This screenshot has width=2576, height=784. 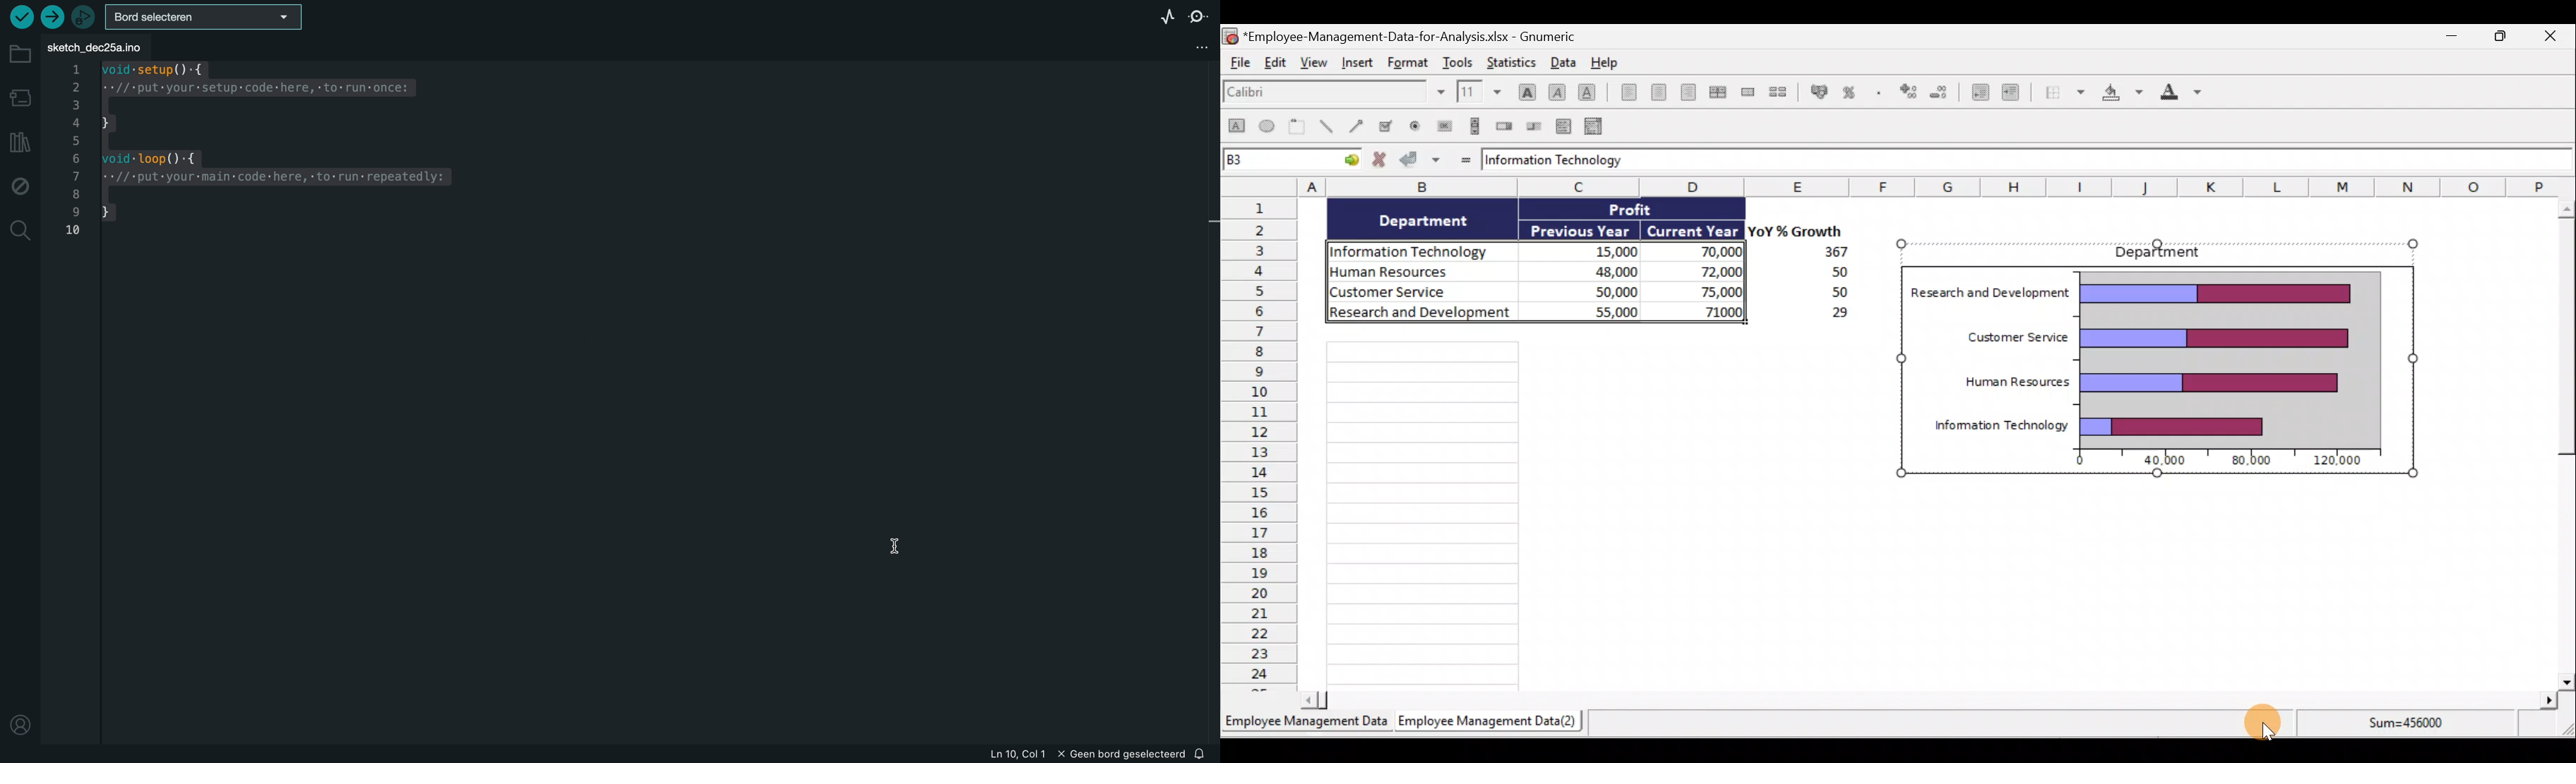 What do you see at coordinates (1562, 61) in the screenshot?
I see `Data` at bounding box center [1562, 61].